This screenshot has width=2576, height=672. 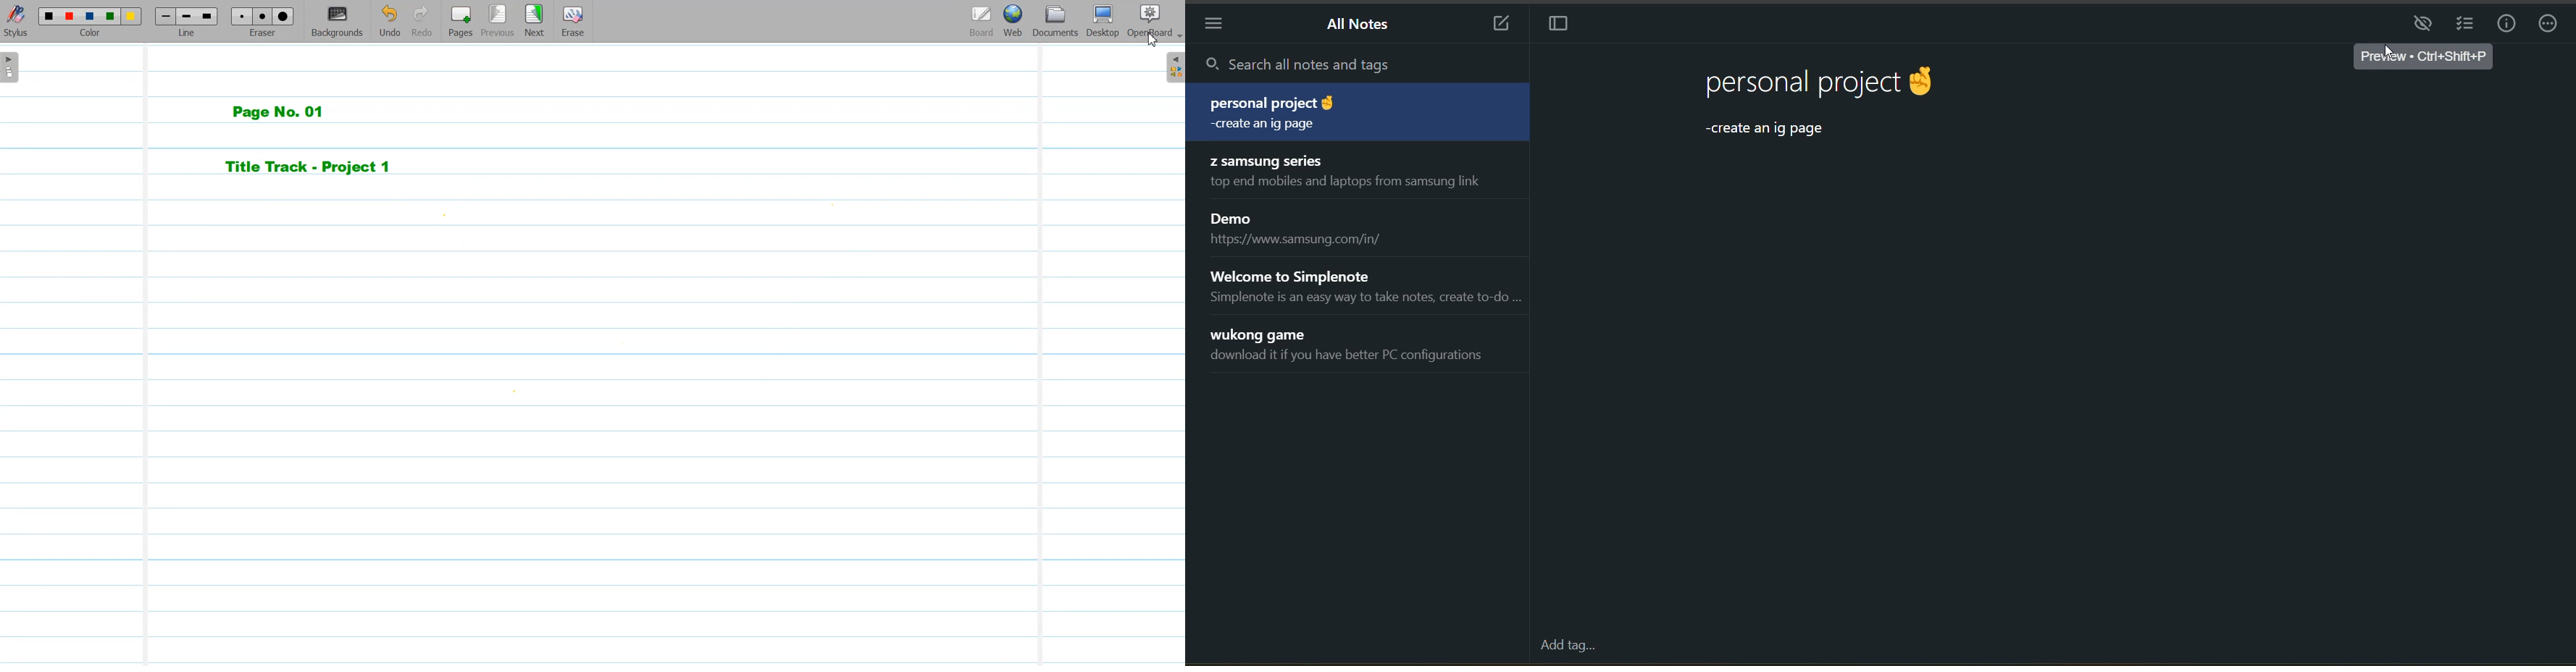 I want to click on new note, so click(x=1502, y=25).